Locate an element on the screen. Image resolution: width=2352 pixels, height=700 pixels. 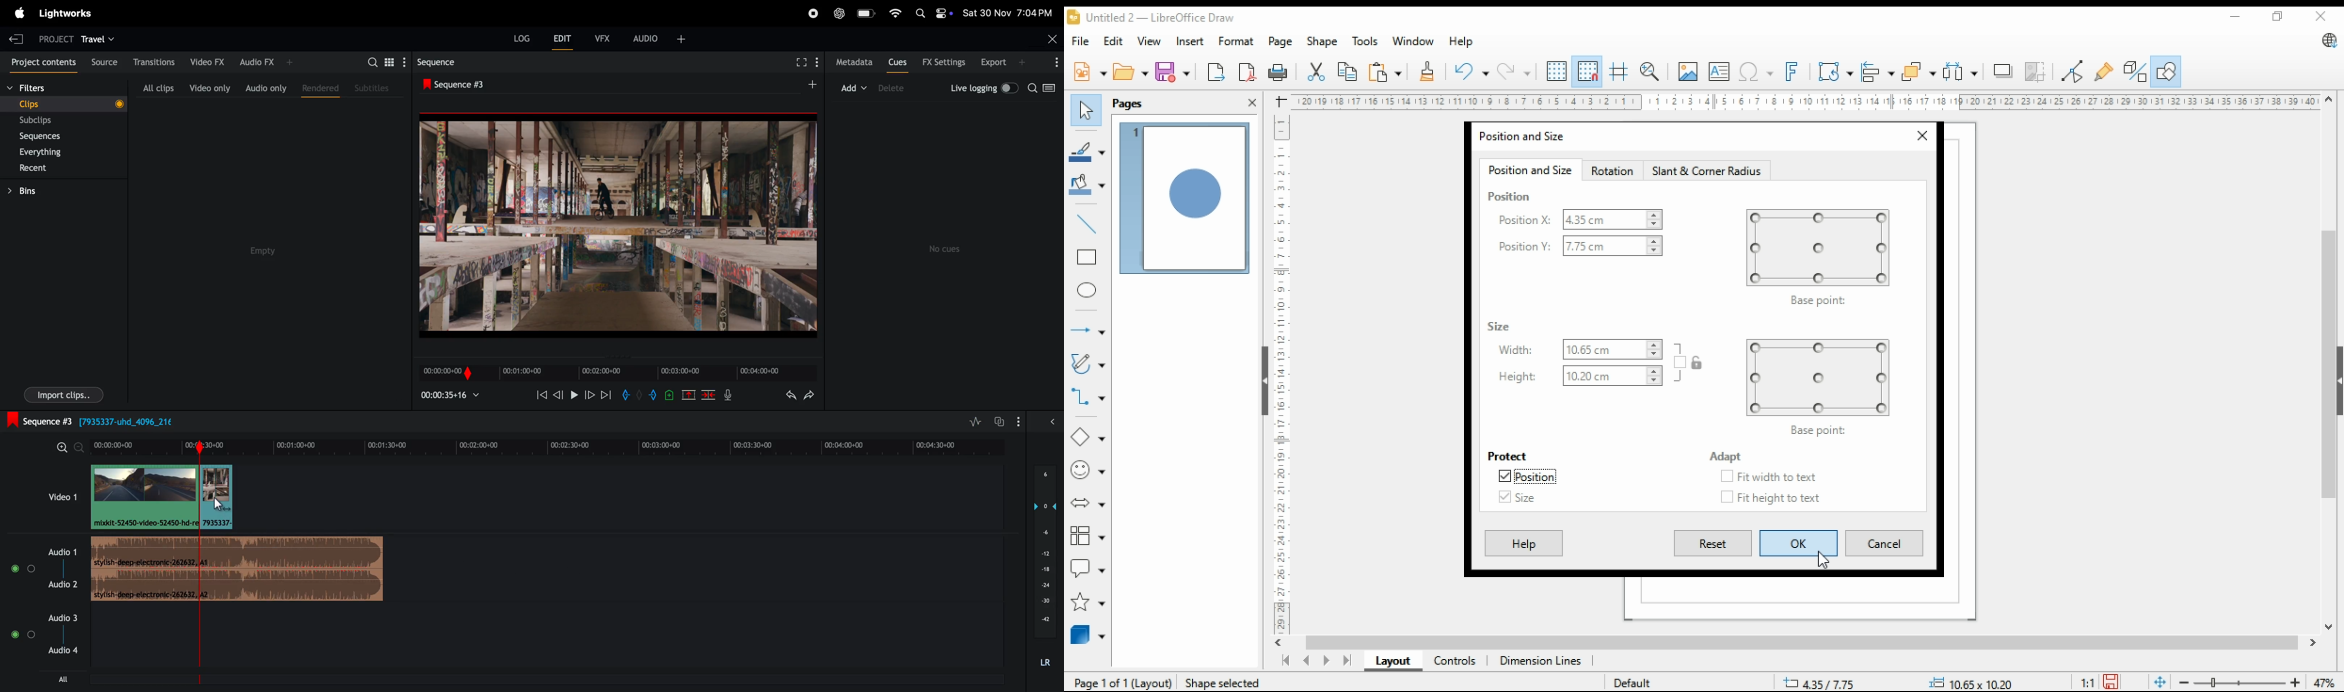
zoom in zoom out is located at coordinates (66, 447).